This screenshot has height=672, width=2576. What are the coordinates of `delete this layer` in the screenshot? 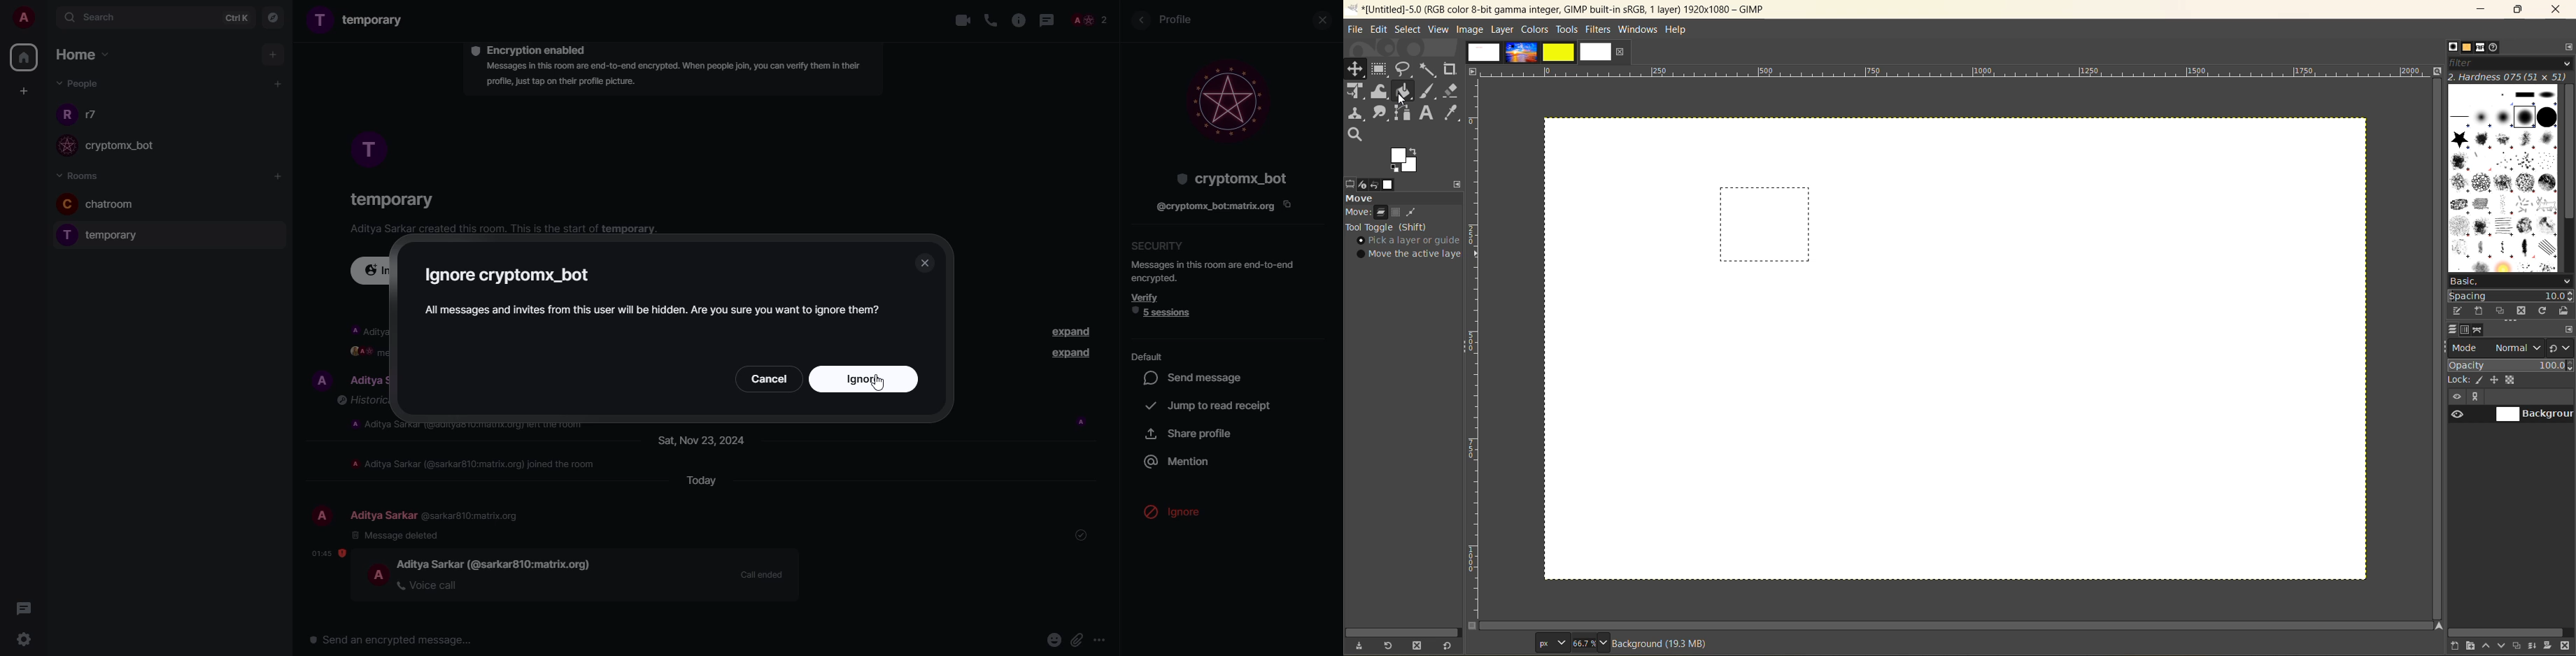 It's located at (2566, 647).